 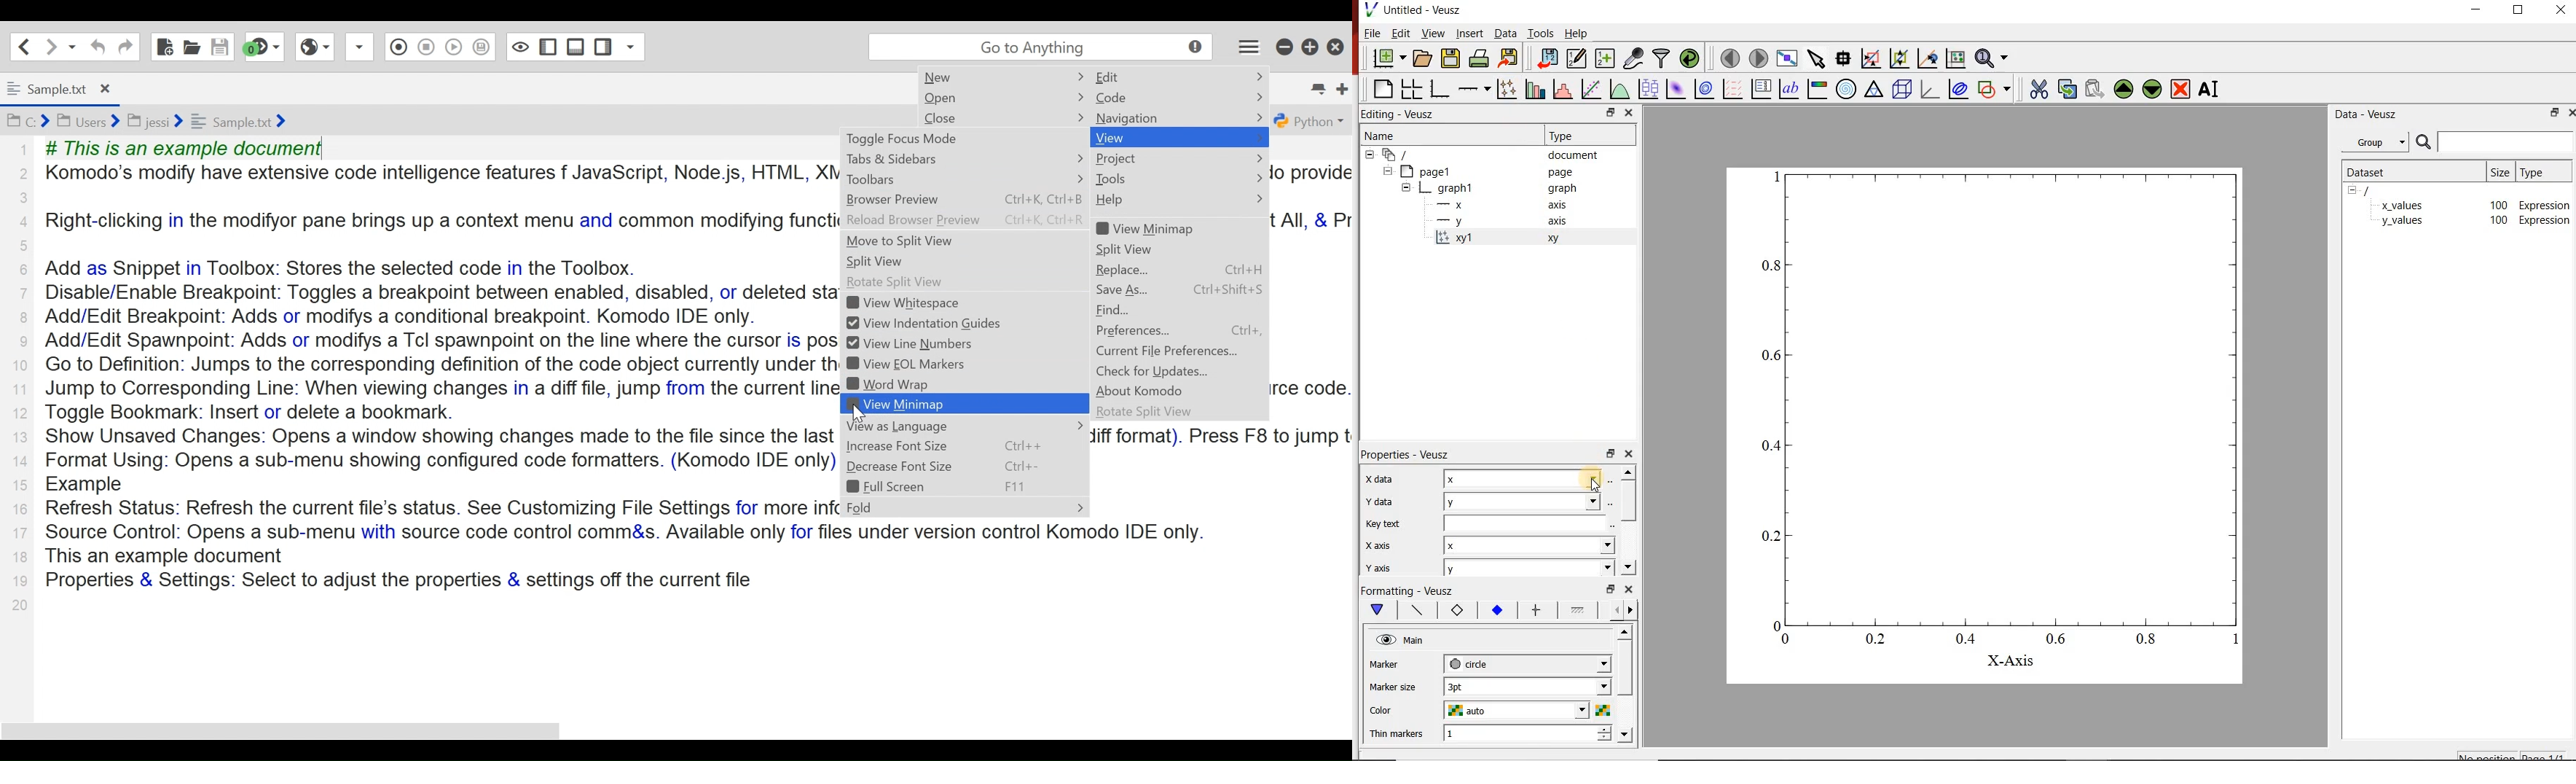 What do you see at coordinates (1509, 58) in the screenshot?
I see `export to graphics format` at bounding box center [1509, 58].